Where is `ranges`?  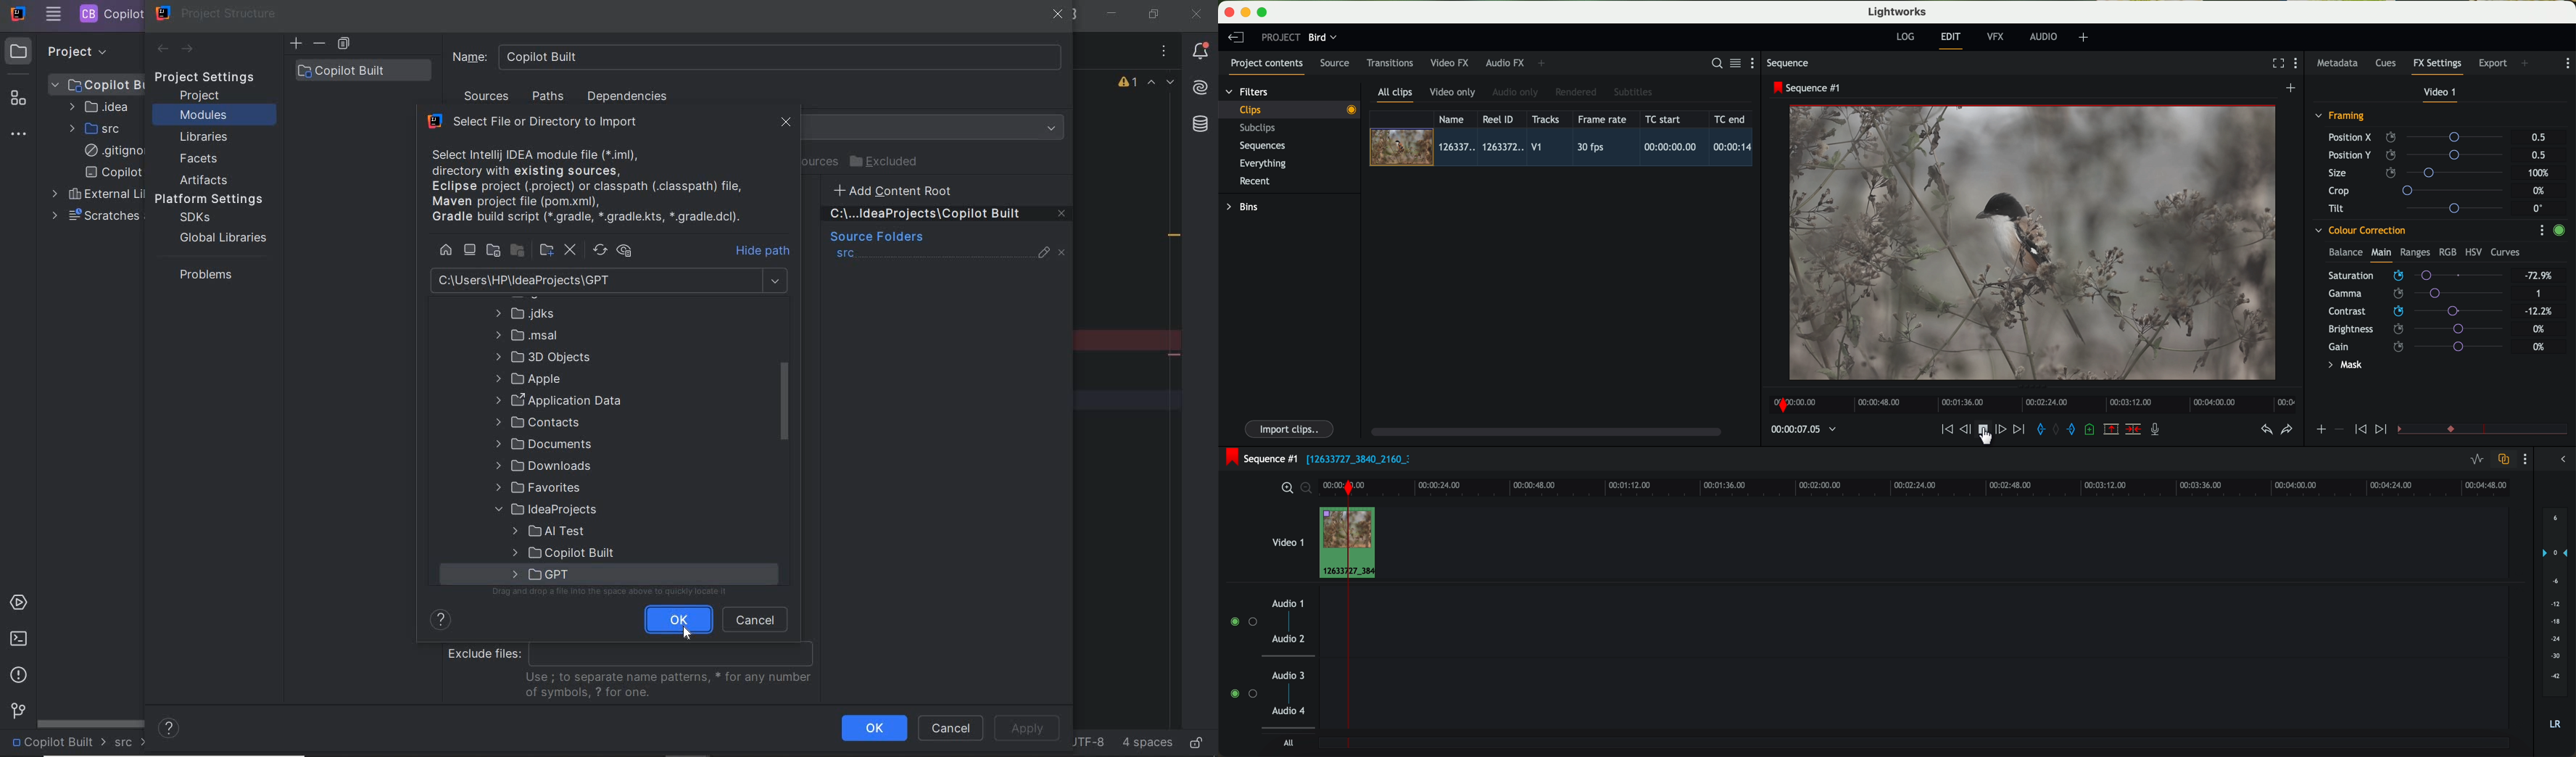 ranges is located at coordinates (2415, 252).